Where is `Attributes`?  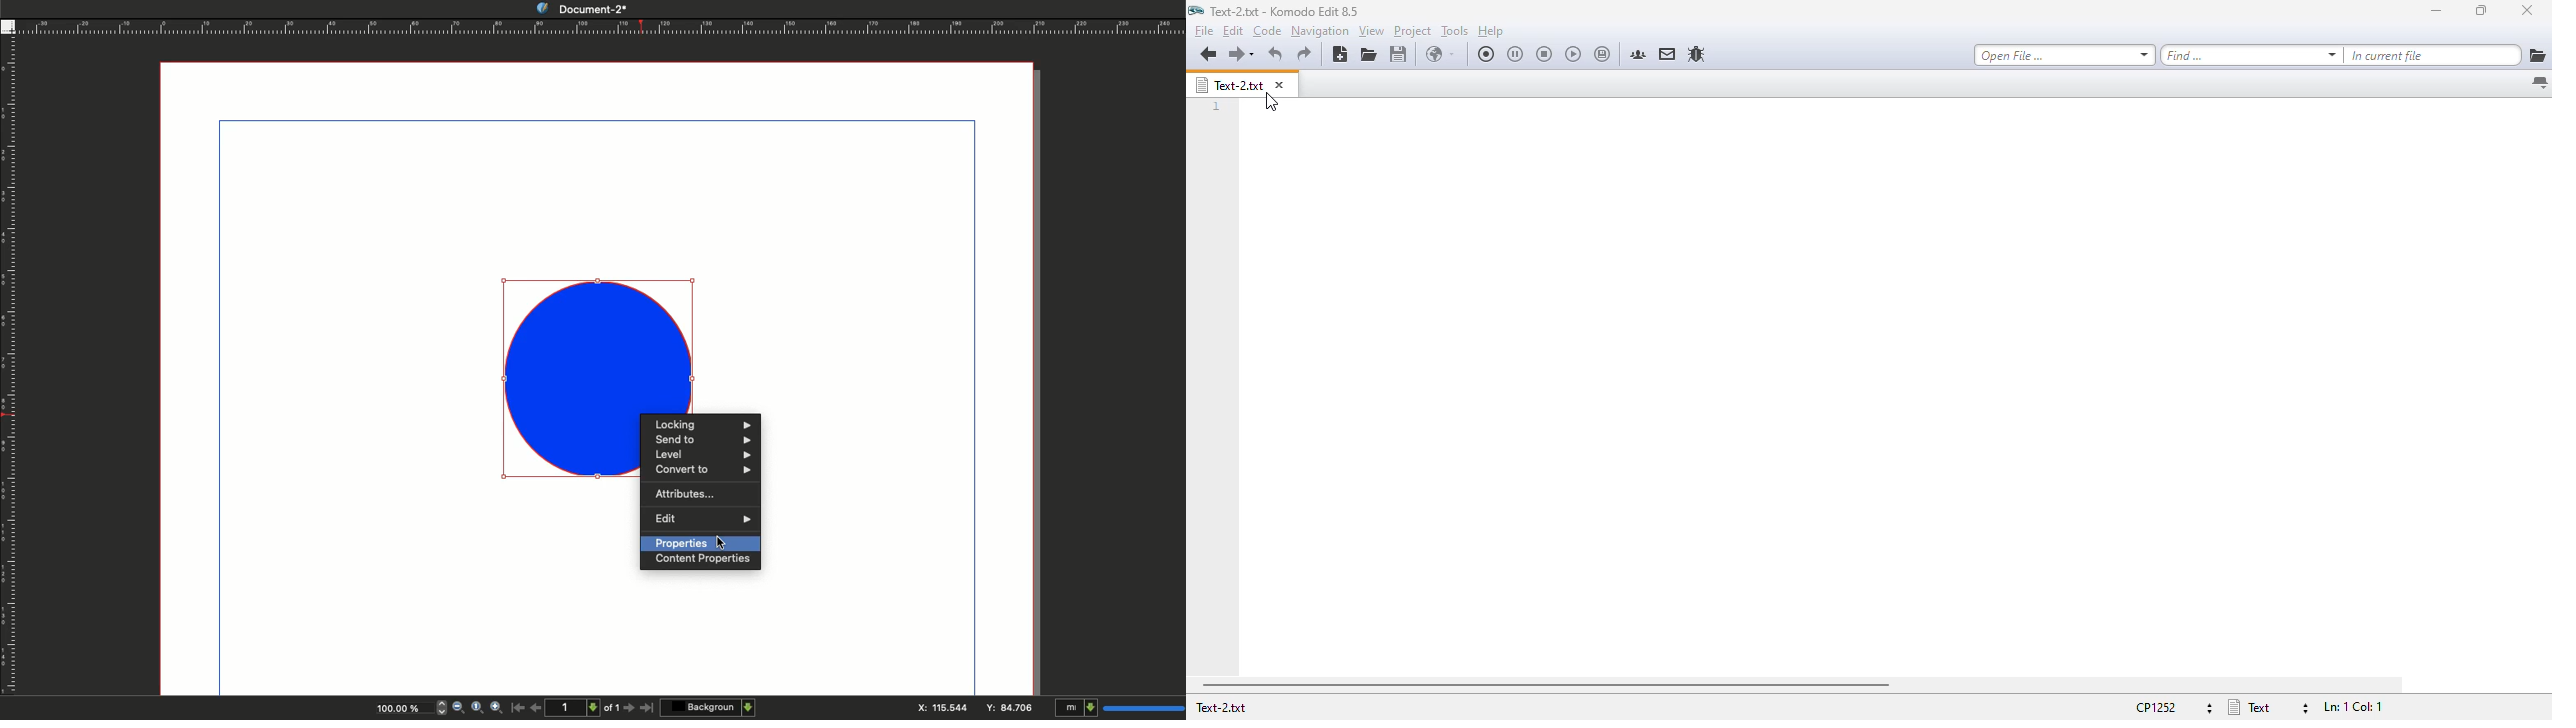
Attributes is located at coordinates (682, 493).